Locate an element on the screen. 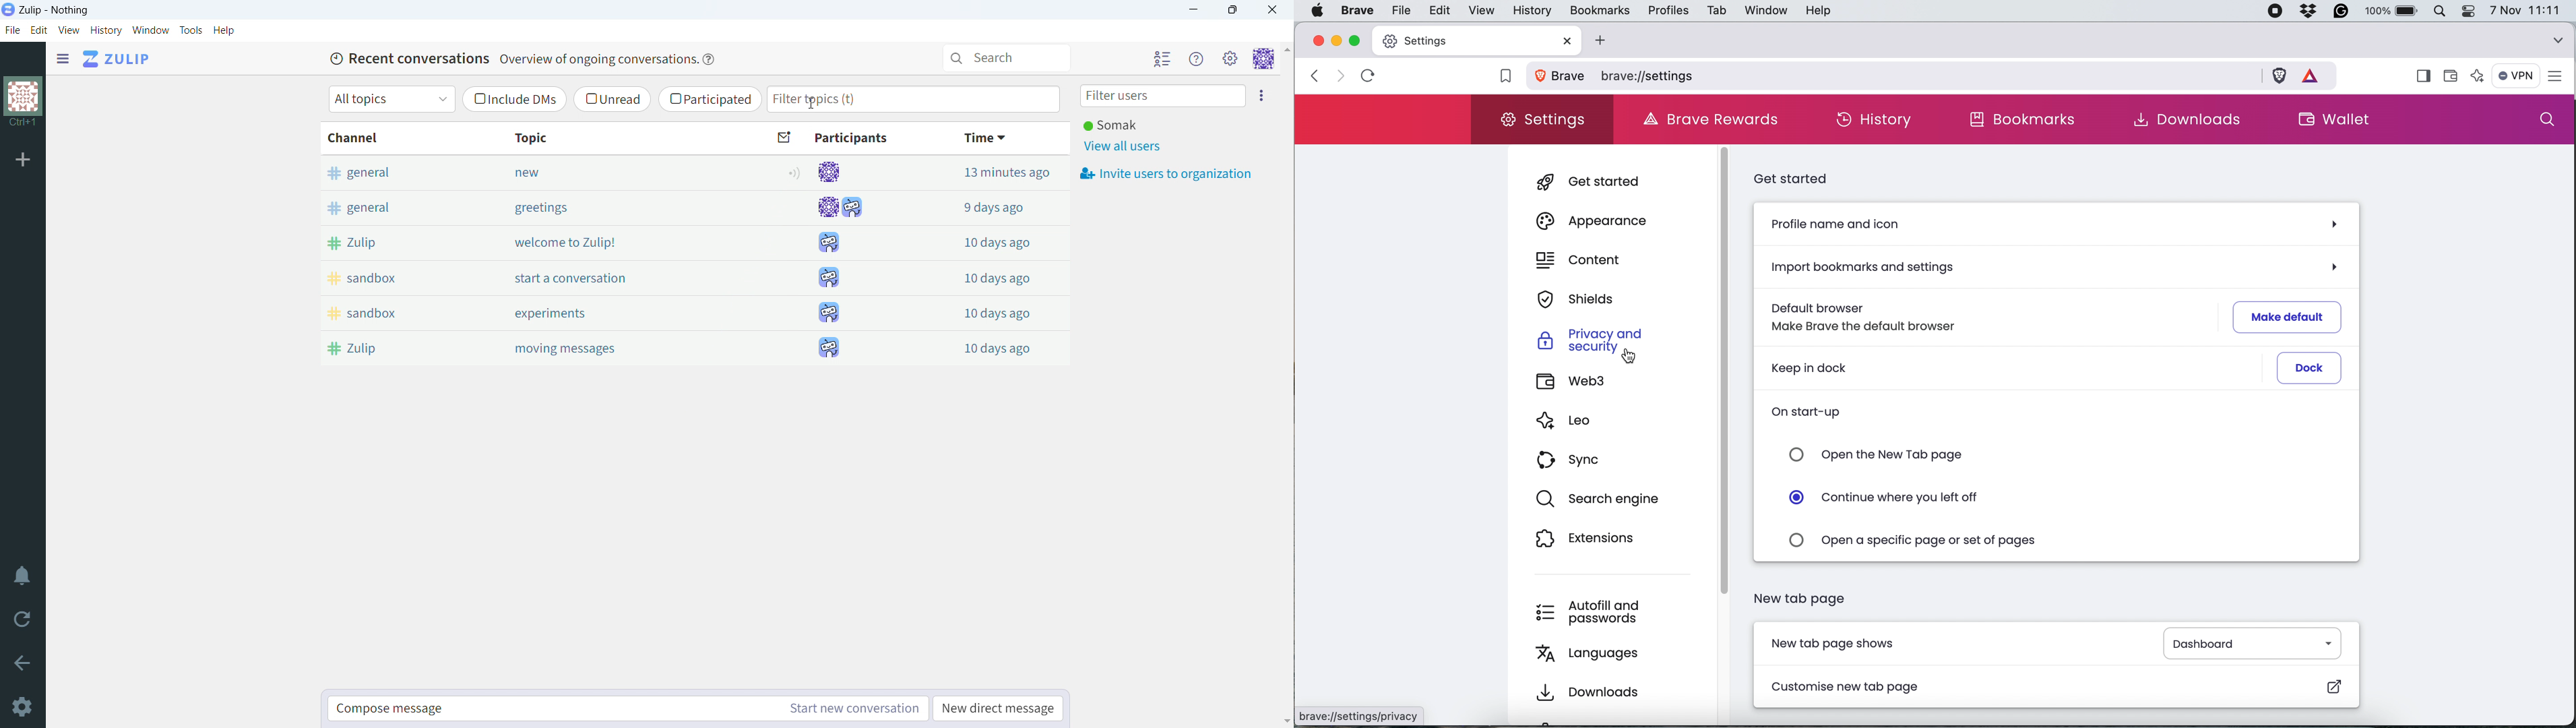  screen recorder is located at coordinates (2278, 12).